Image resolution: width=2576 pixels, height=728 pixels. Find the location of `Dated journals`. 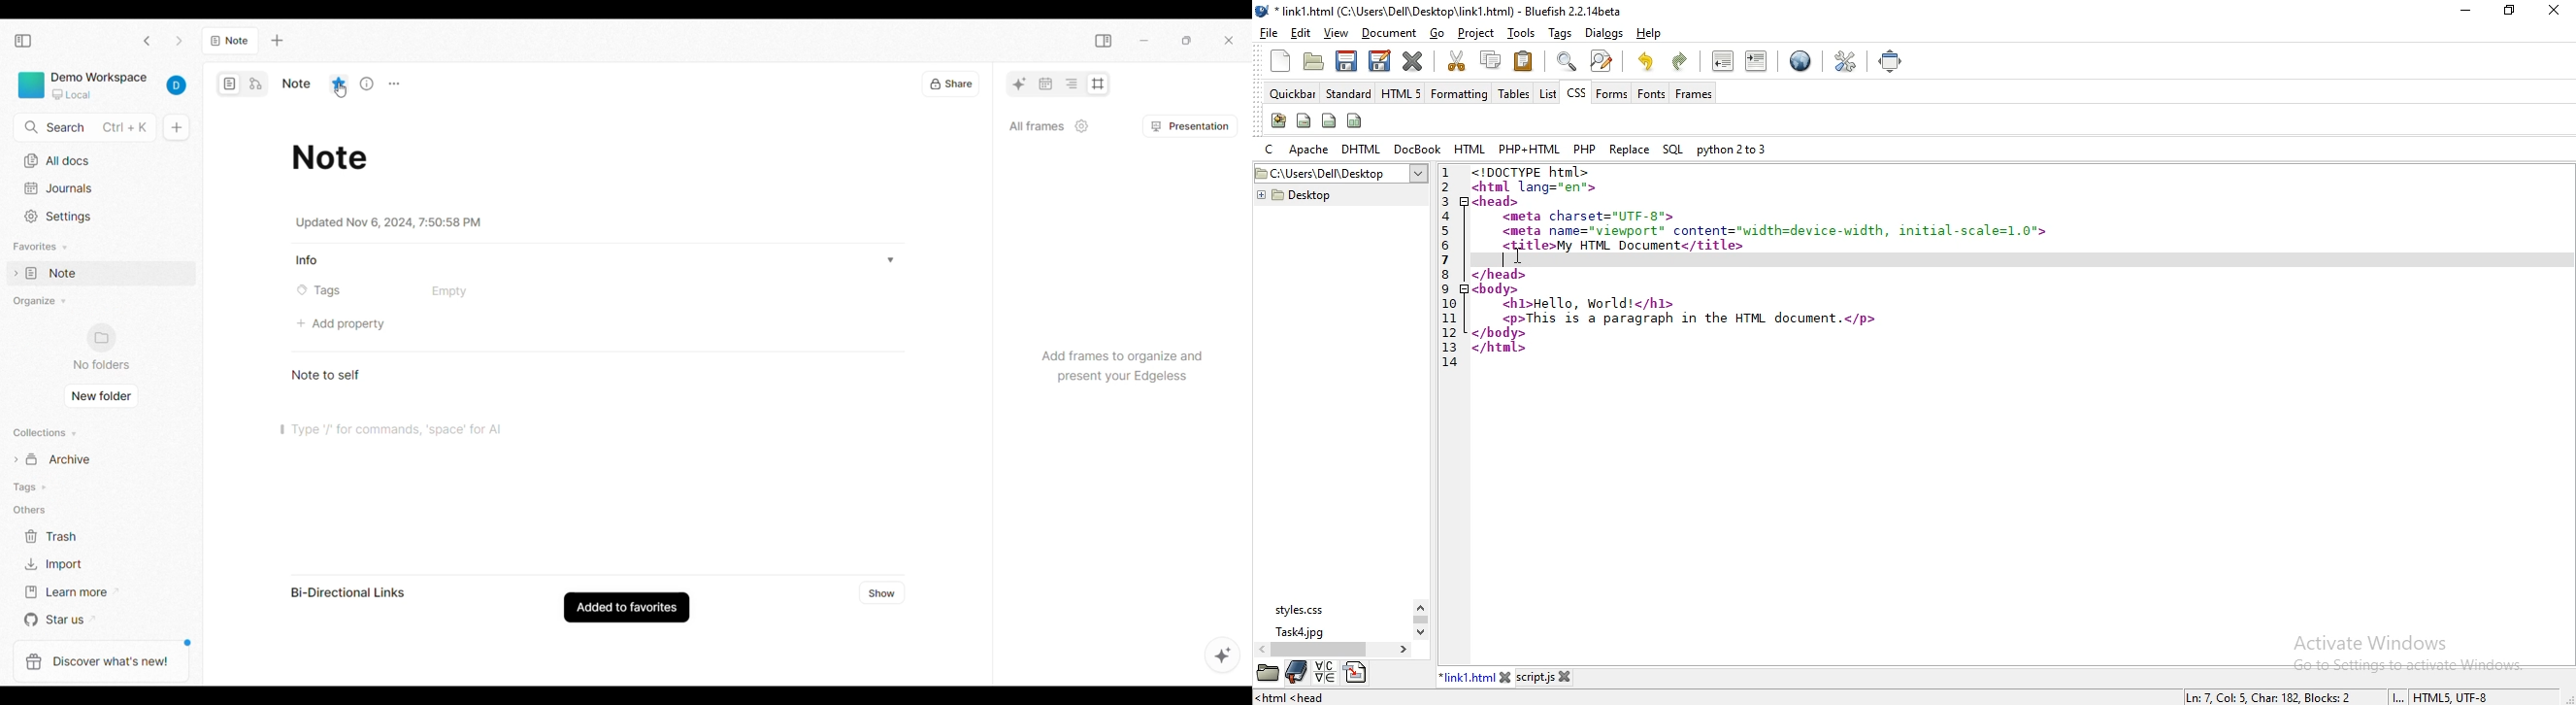

Dated journals is located at coordinates (101, 188).